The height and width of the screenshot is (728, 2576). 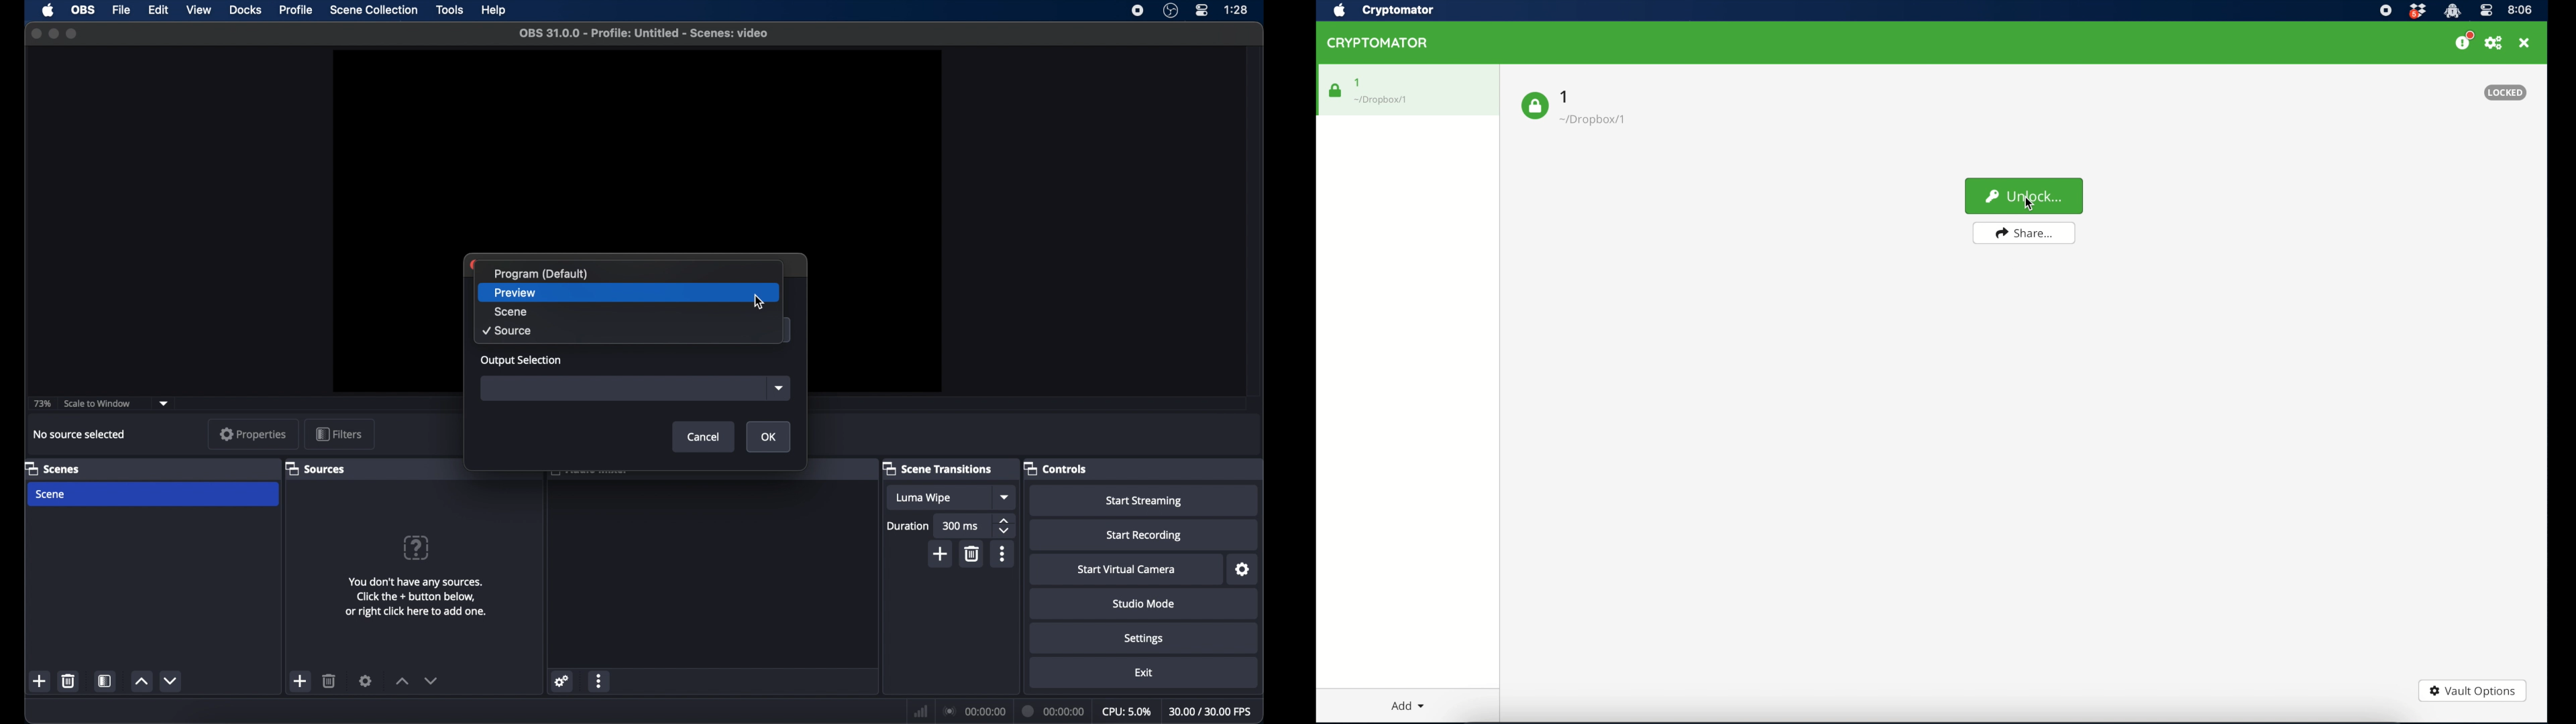 I want to click on scene, so click(x=627, y=312).